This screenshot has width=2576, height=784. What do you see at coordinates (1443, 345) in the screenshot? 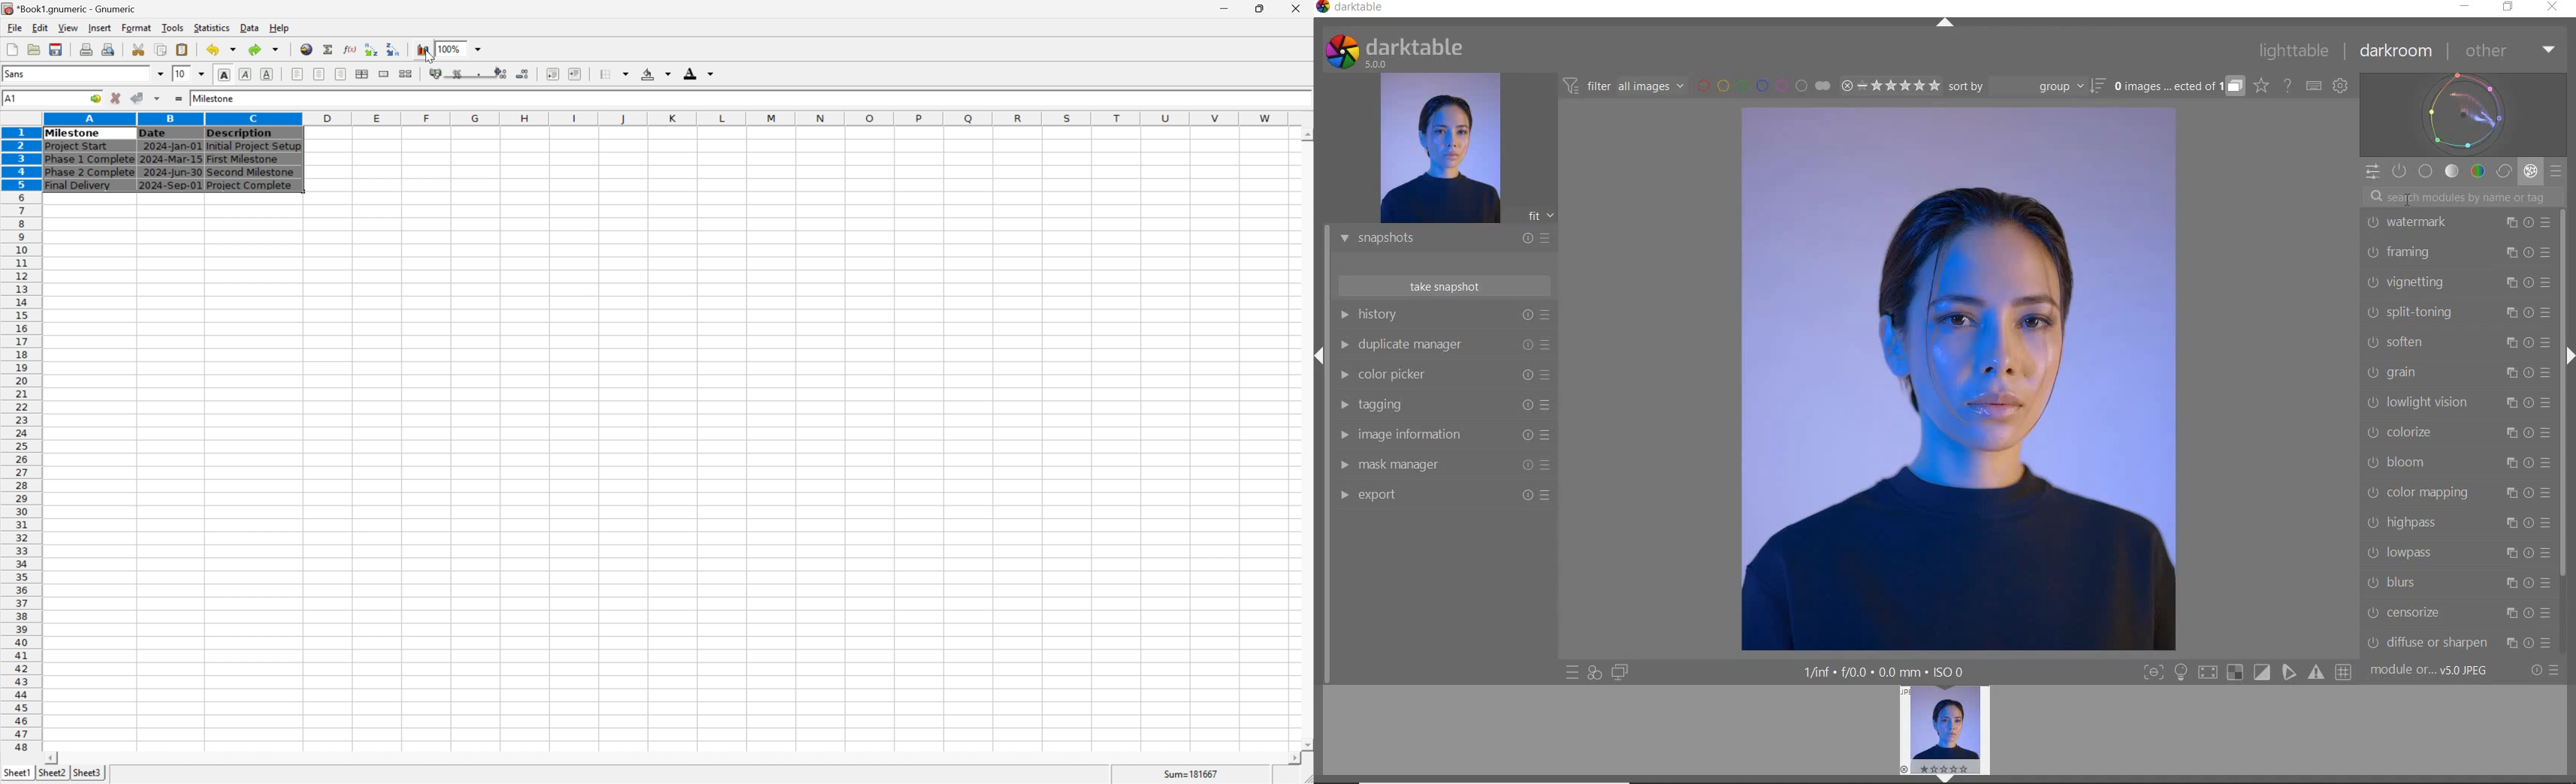
I see `DUPLICATE MANAGER` at bounding box center [1443, 345].